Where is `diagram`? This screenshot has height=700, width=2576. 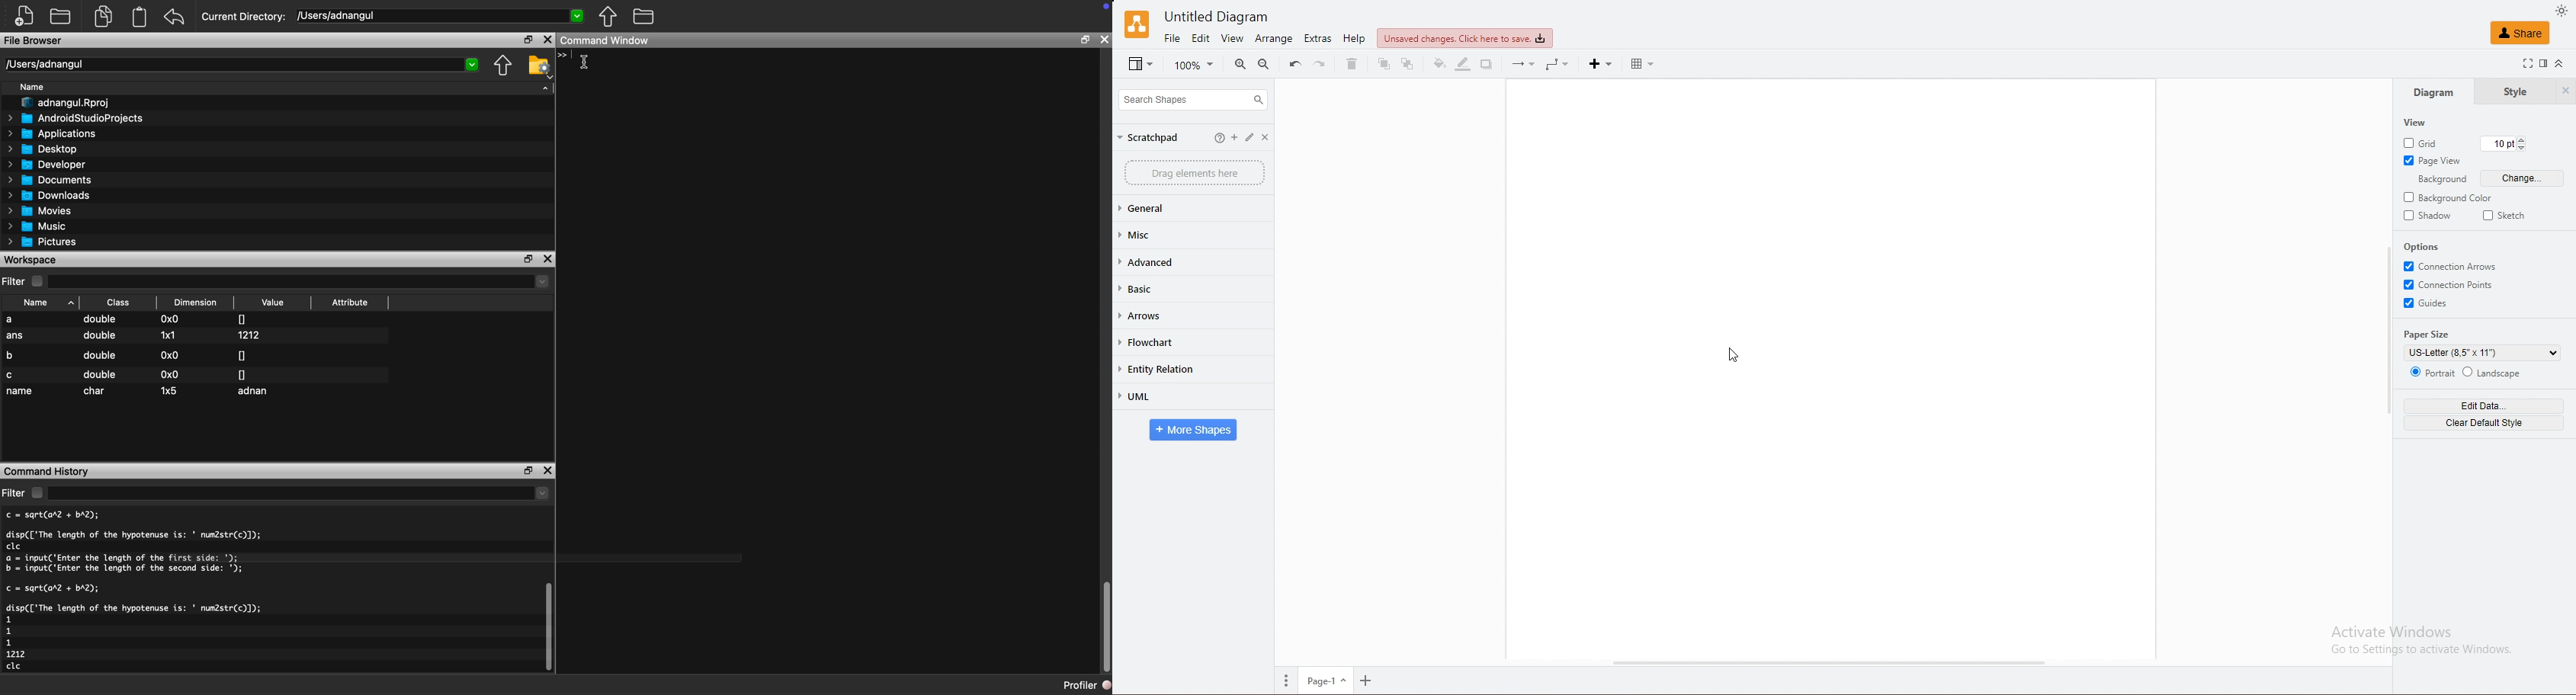
diagram is located at coordinates (2432, 91).